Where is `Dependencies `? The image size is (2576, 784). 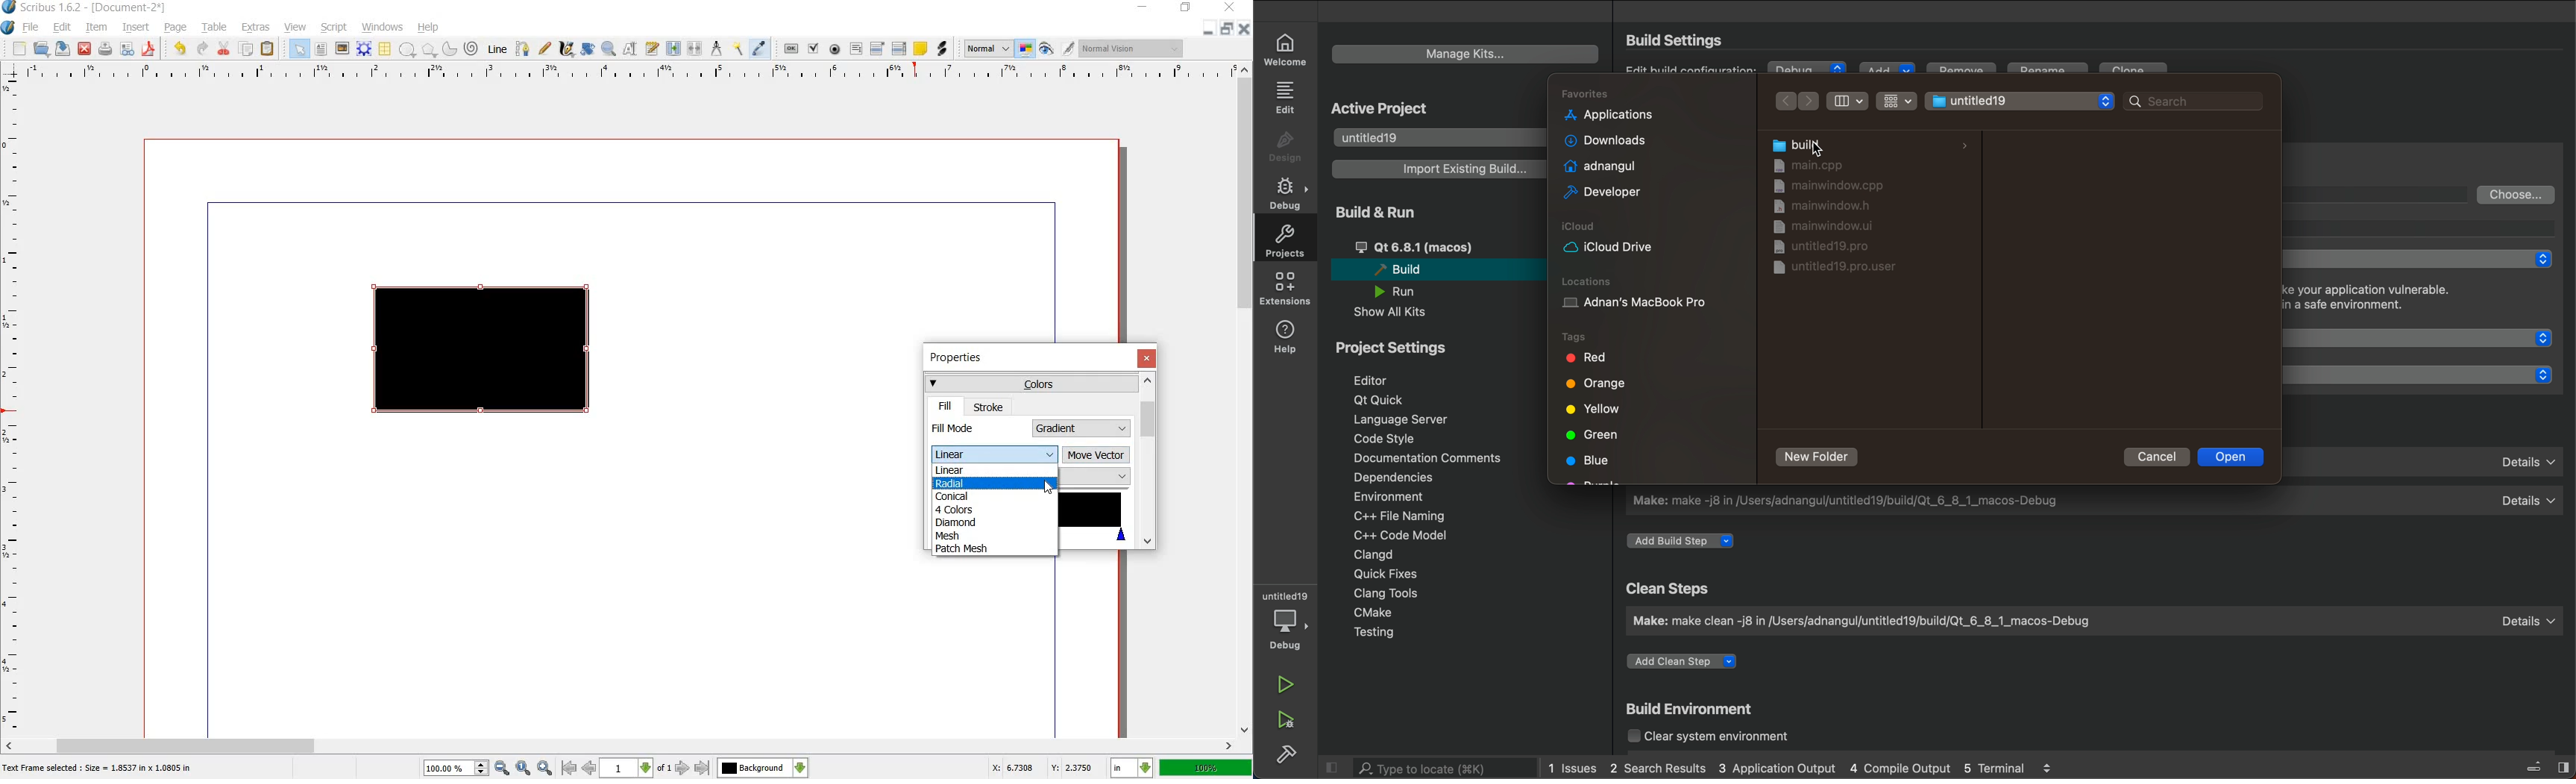
Dependencies  is located at coordinates (1406, 479).